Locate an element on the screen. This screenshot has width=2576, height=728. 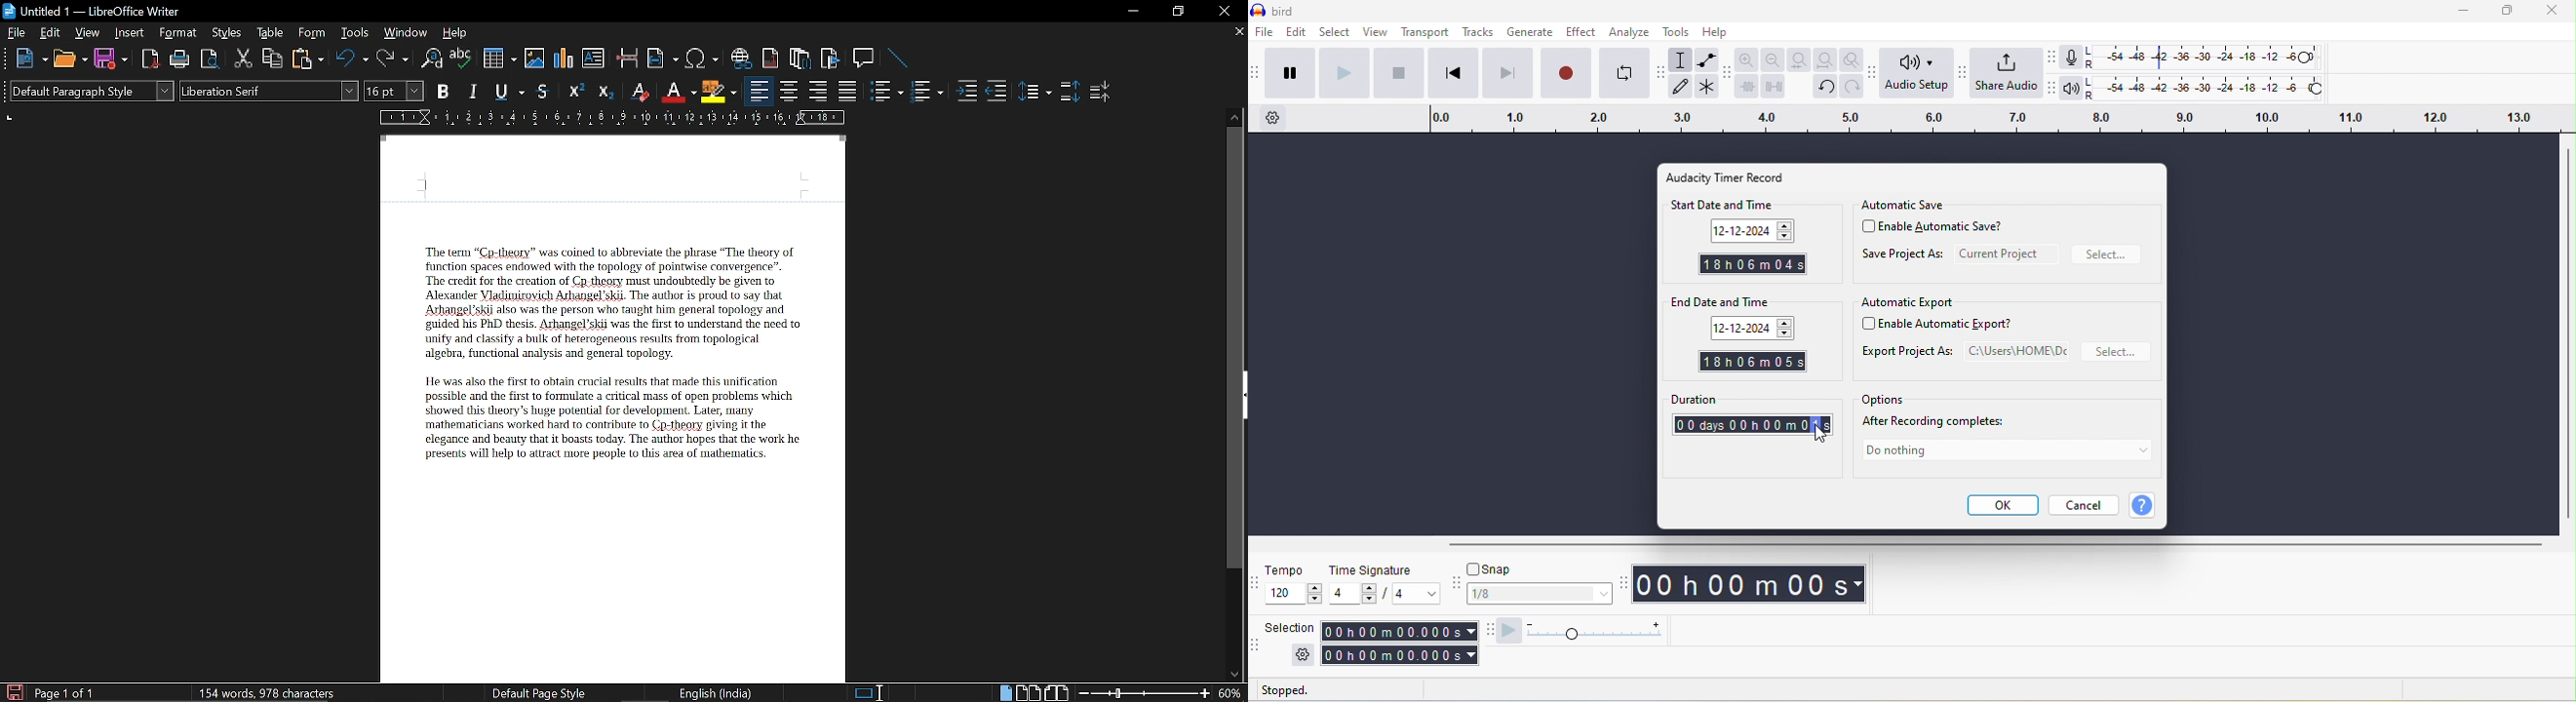
Form is located at coordinates (312, 32).